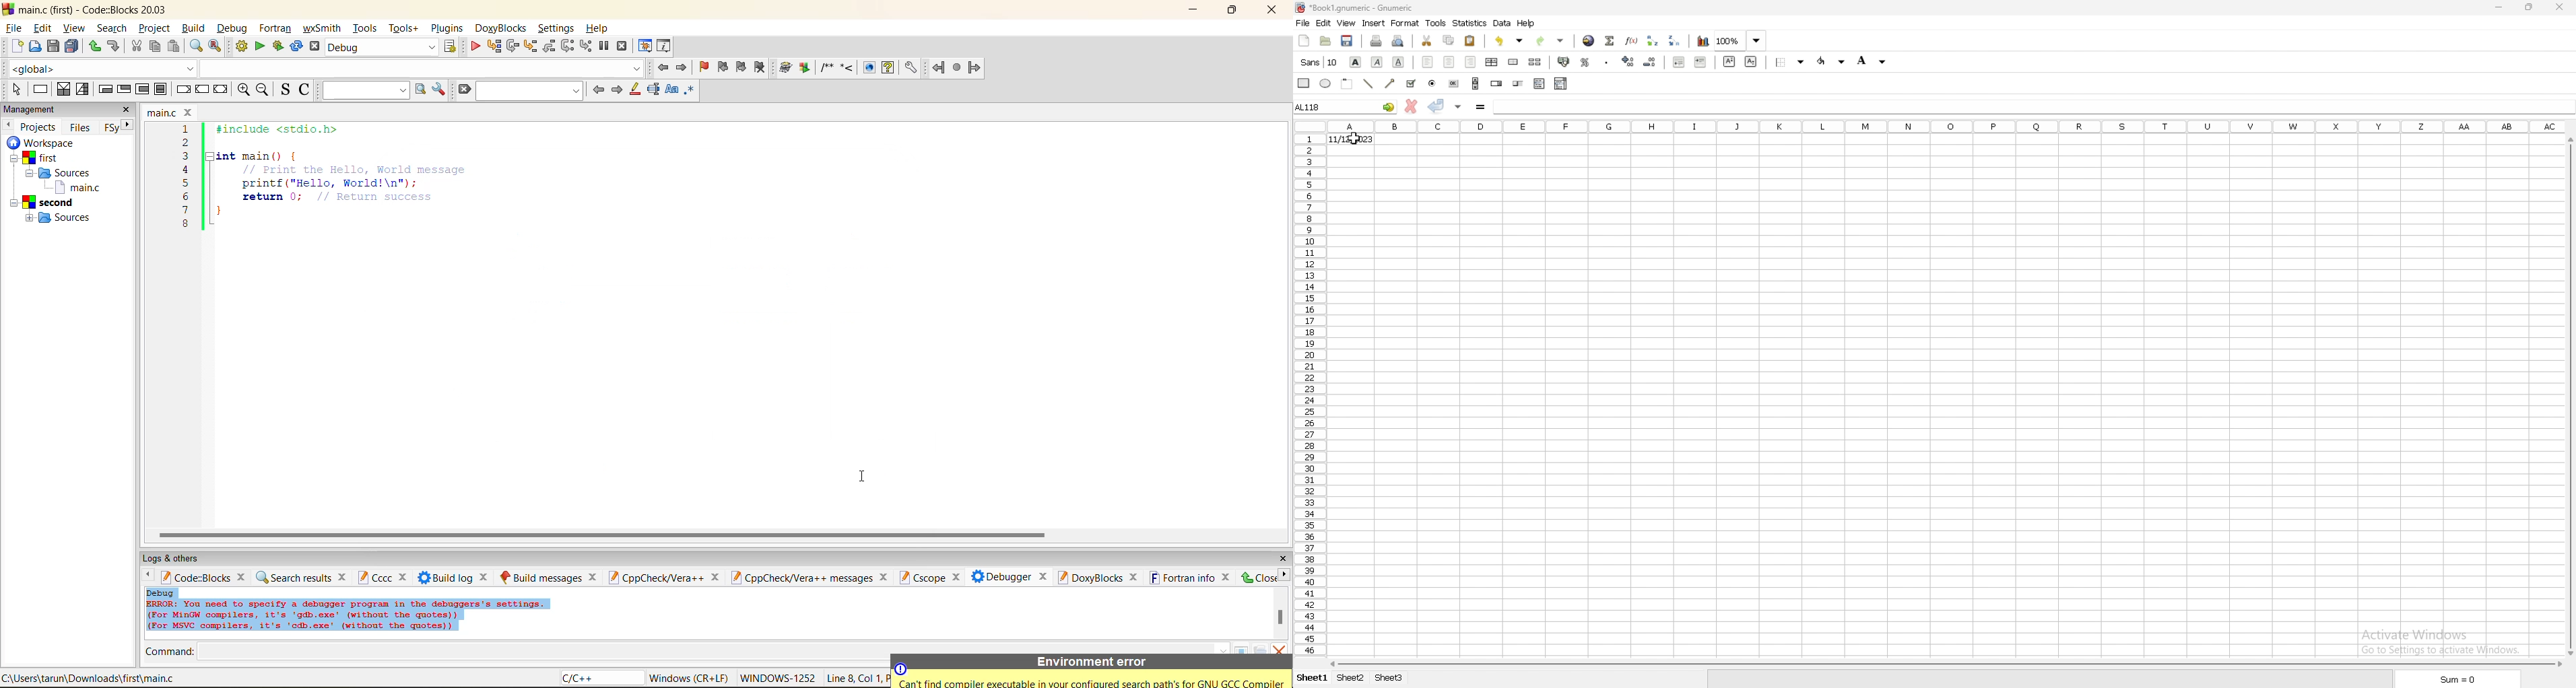 The height and width of the screenshot is (700, 2576). I want to click on previous, so click(8, 125).